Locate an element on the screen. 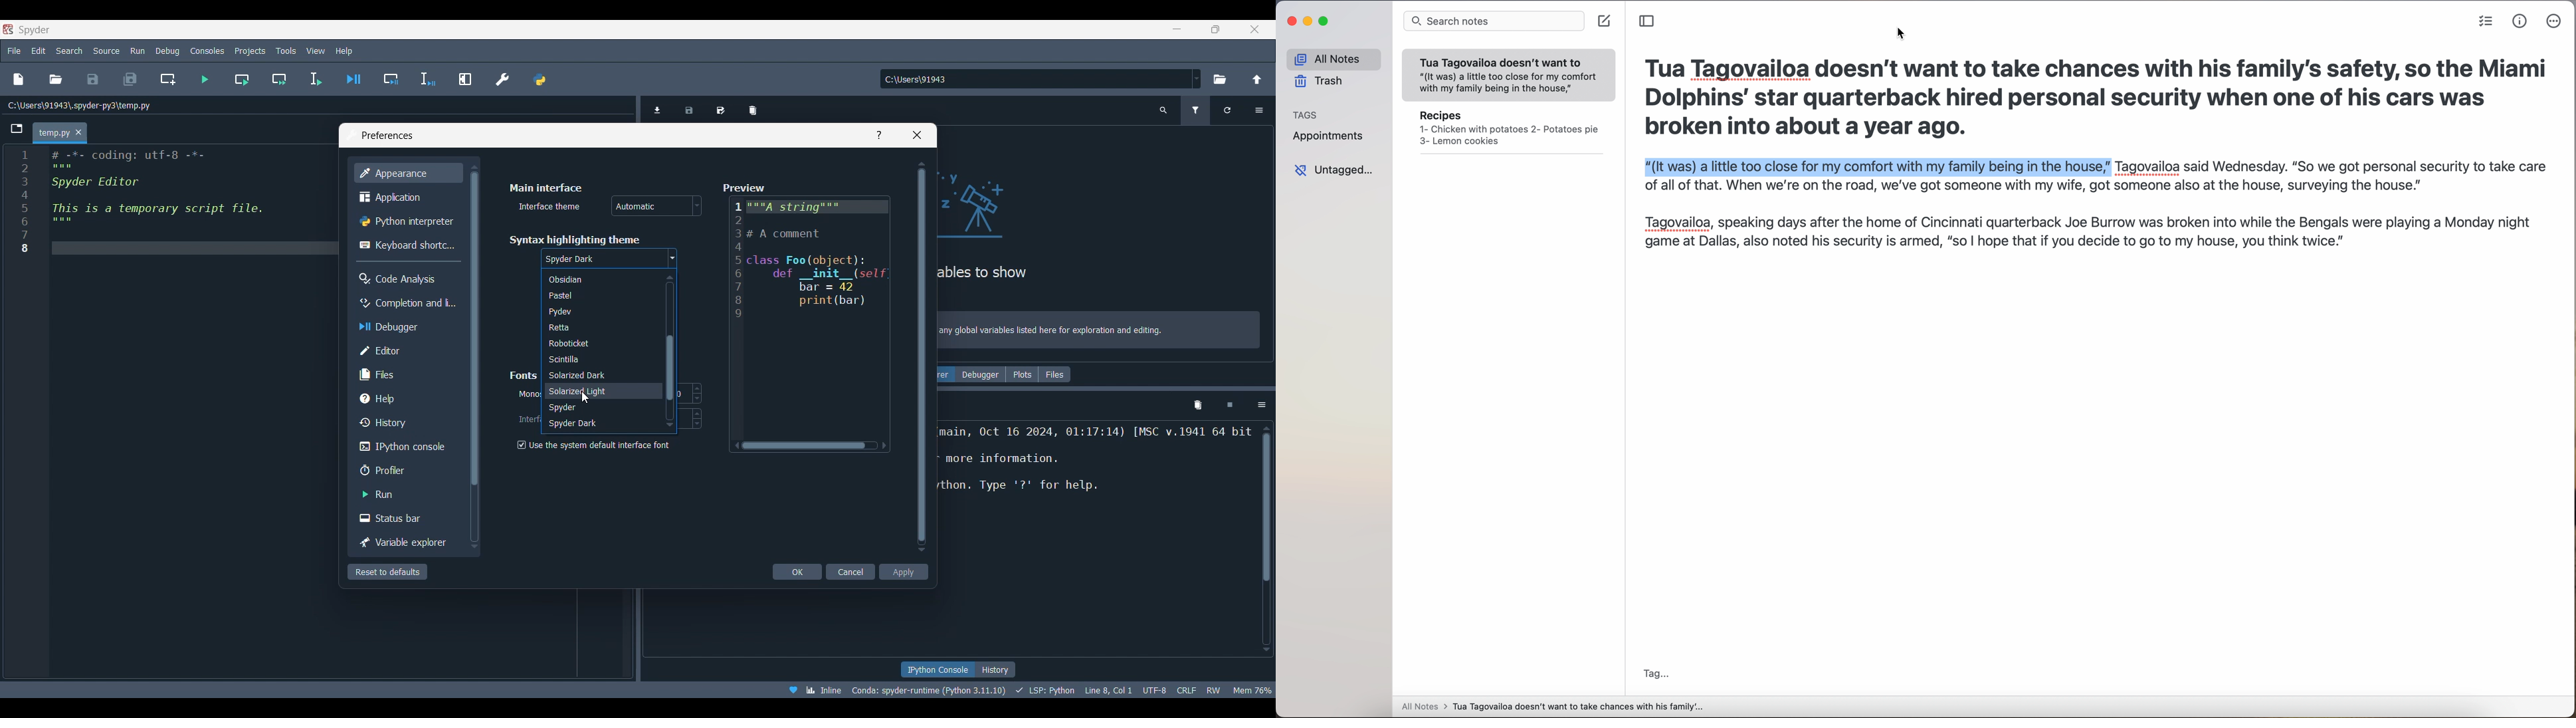  crlf is located at coordinates (1185, 690).